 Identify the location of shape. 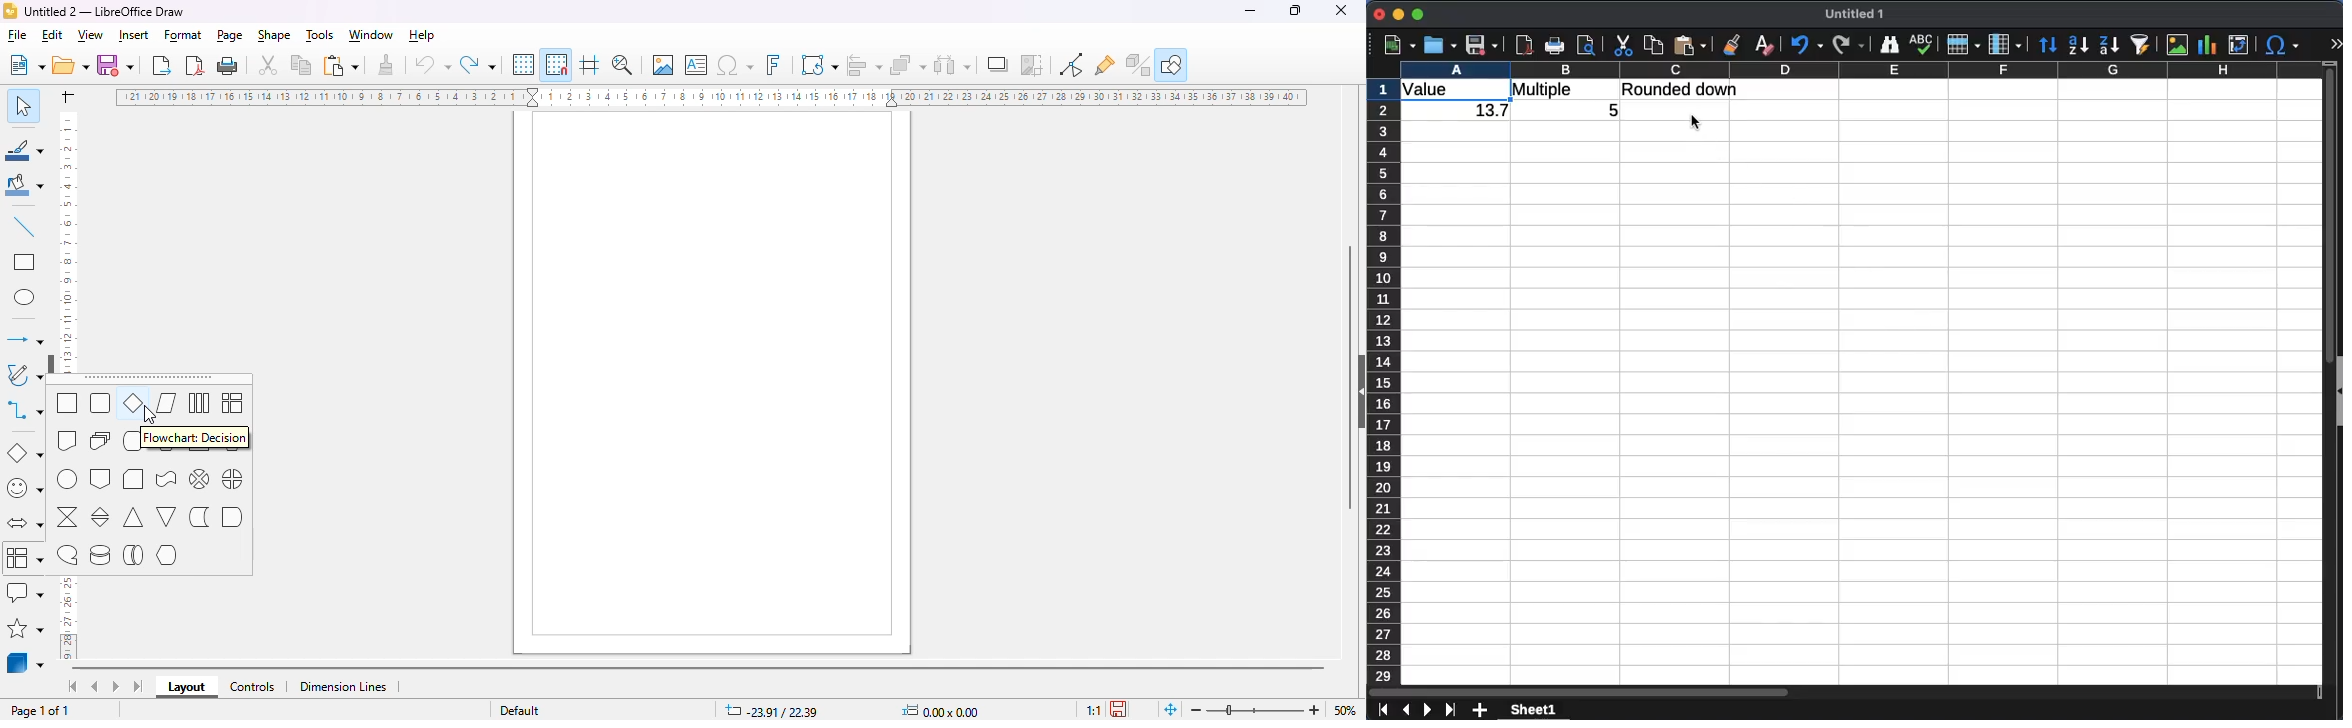
(275, 36).